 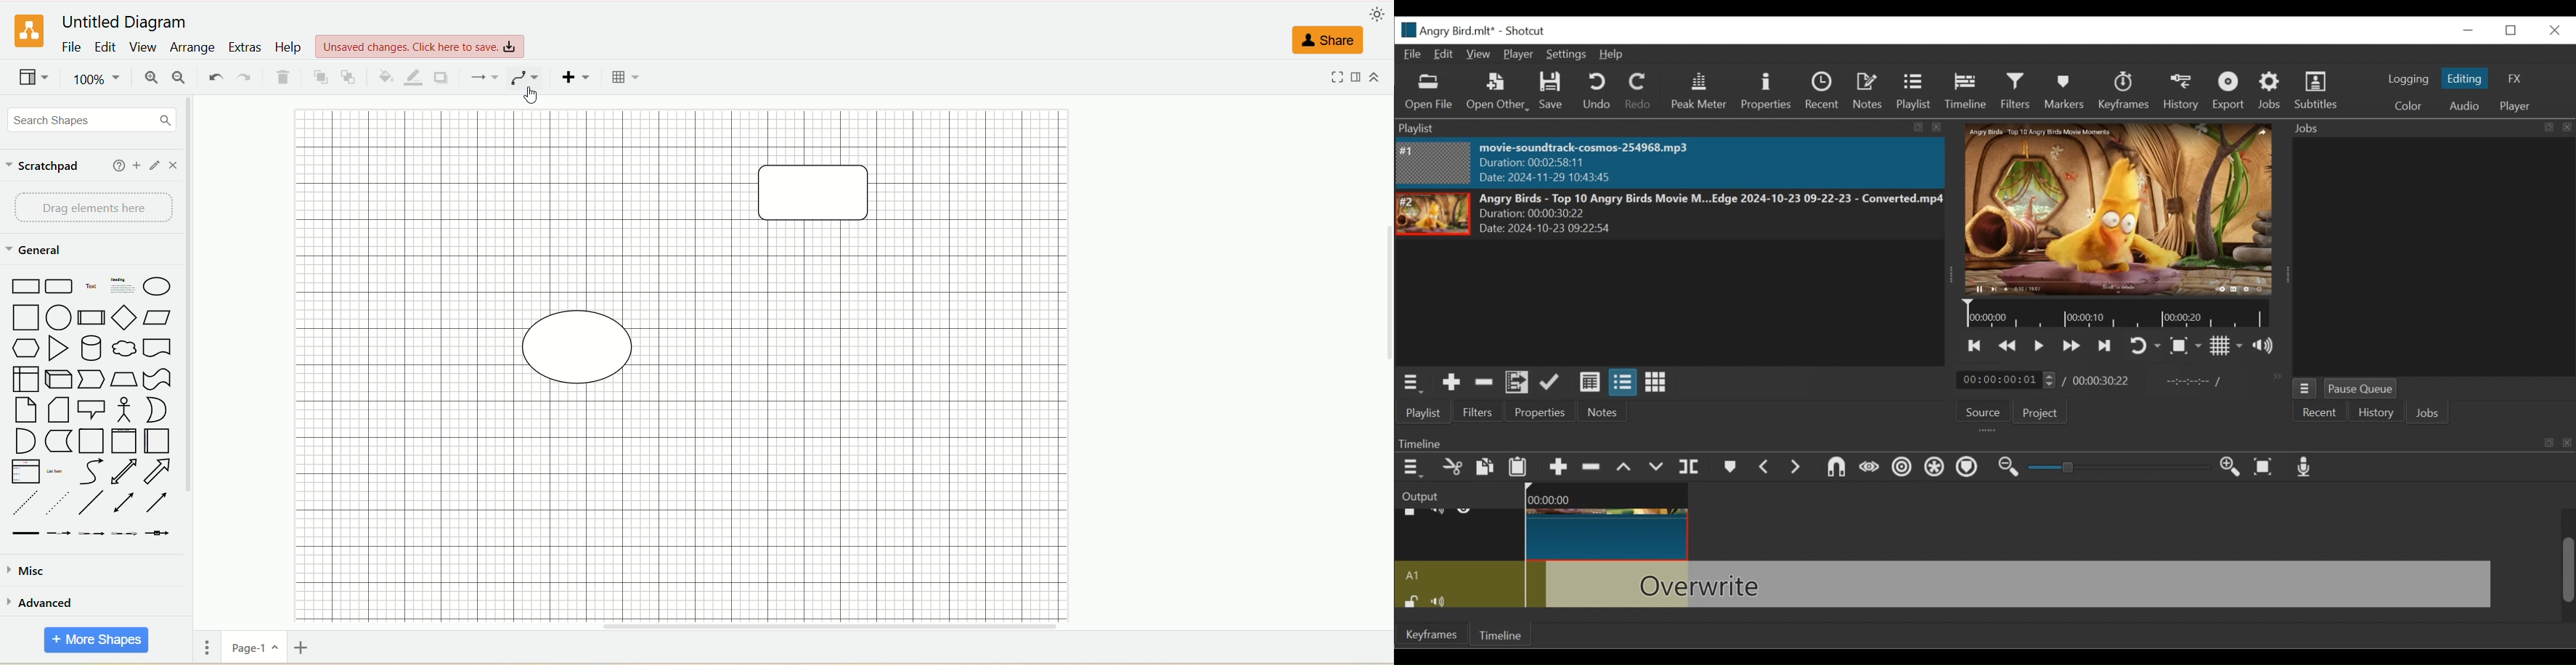 I want to click on 00:00:00(Timeline), so click(x=1611, y=495).